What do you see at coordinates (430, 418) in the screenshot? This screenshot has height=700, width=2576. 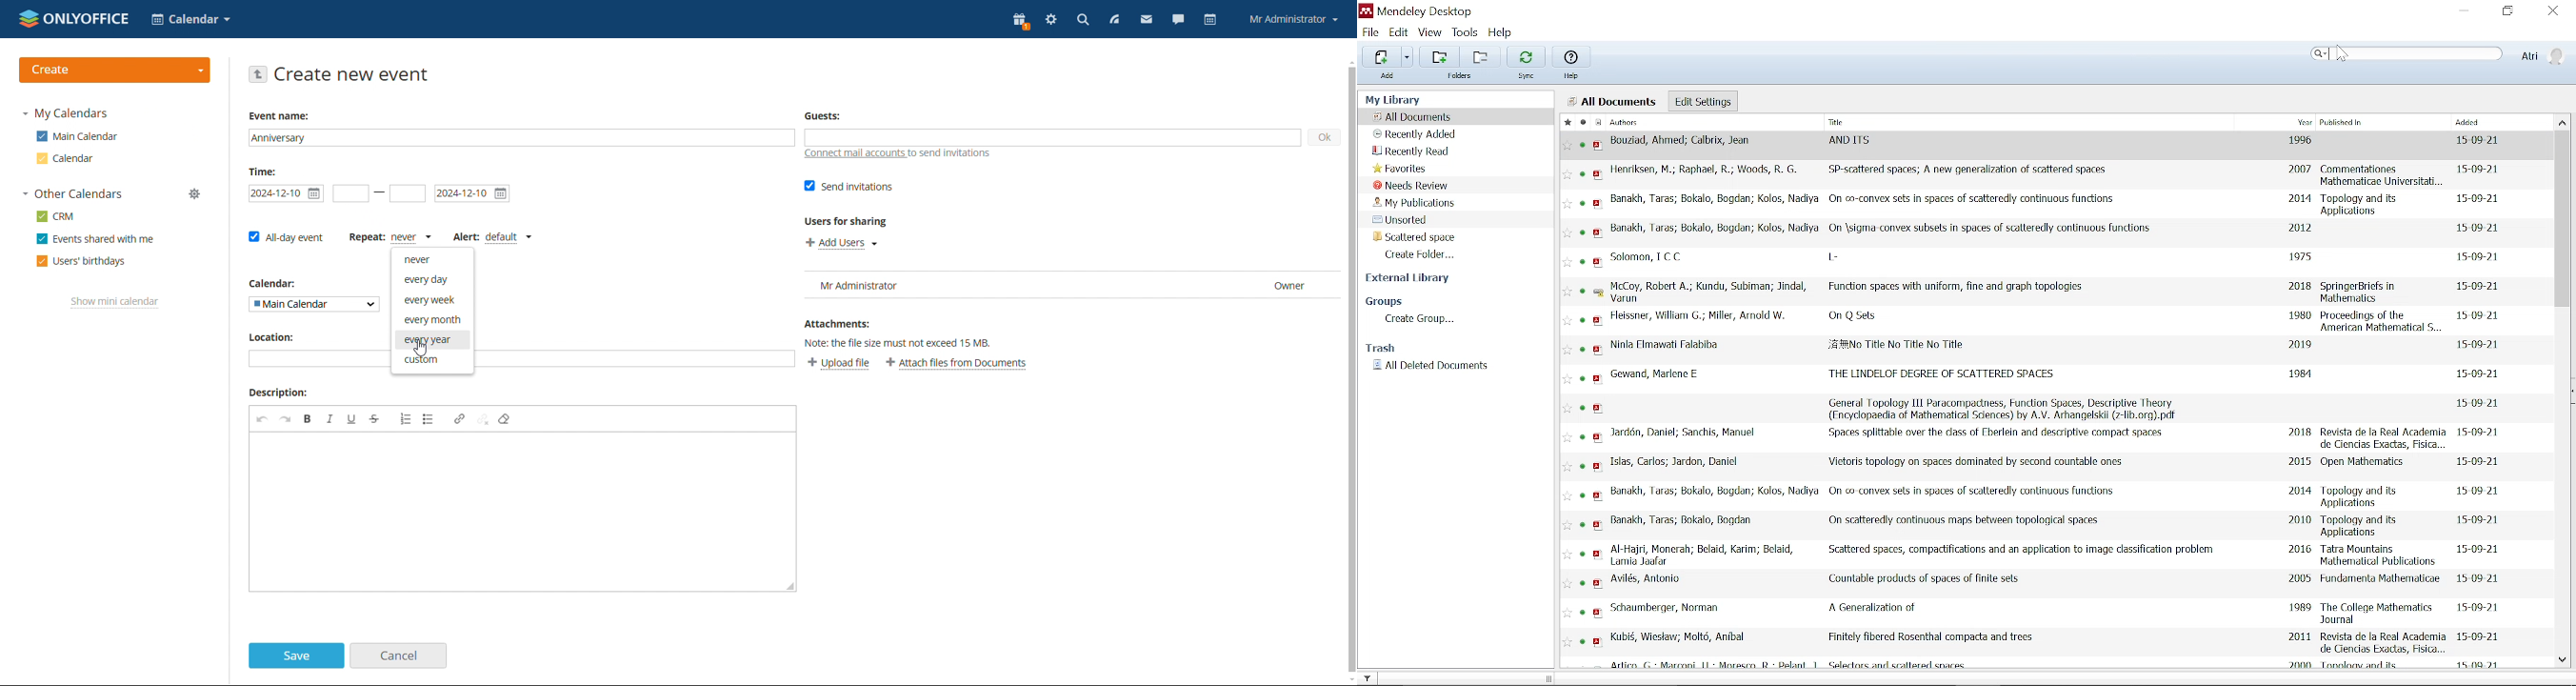 I see `insert/remove bulleted list` at bounding box center [430, 418].